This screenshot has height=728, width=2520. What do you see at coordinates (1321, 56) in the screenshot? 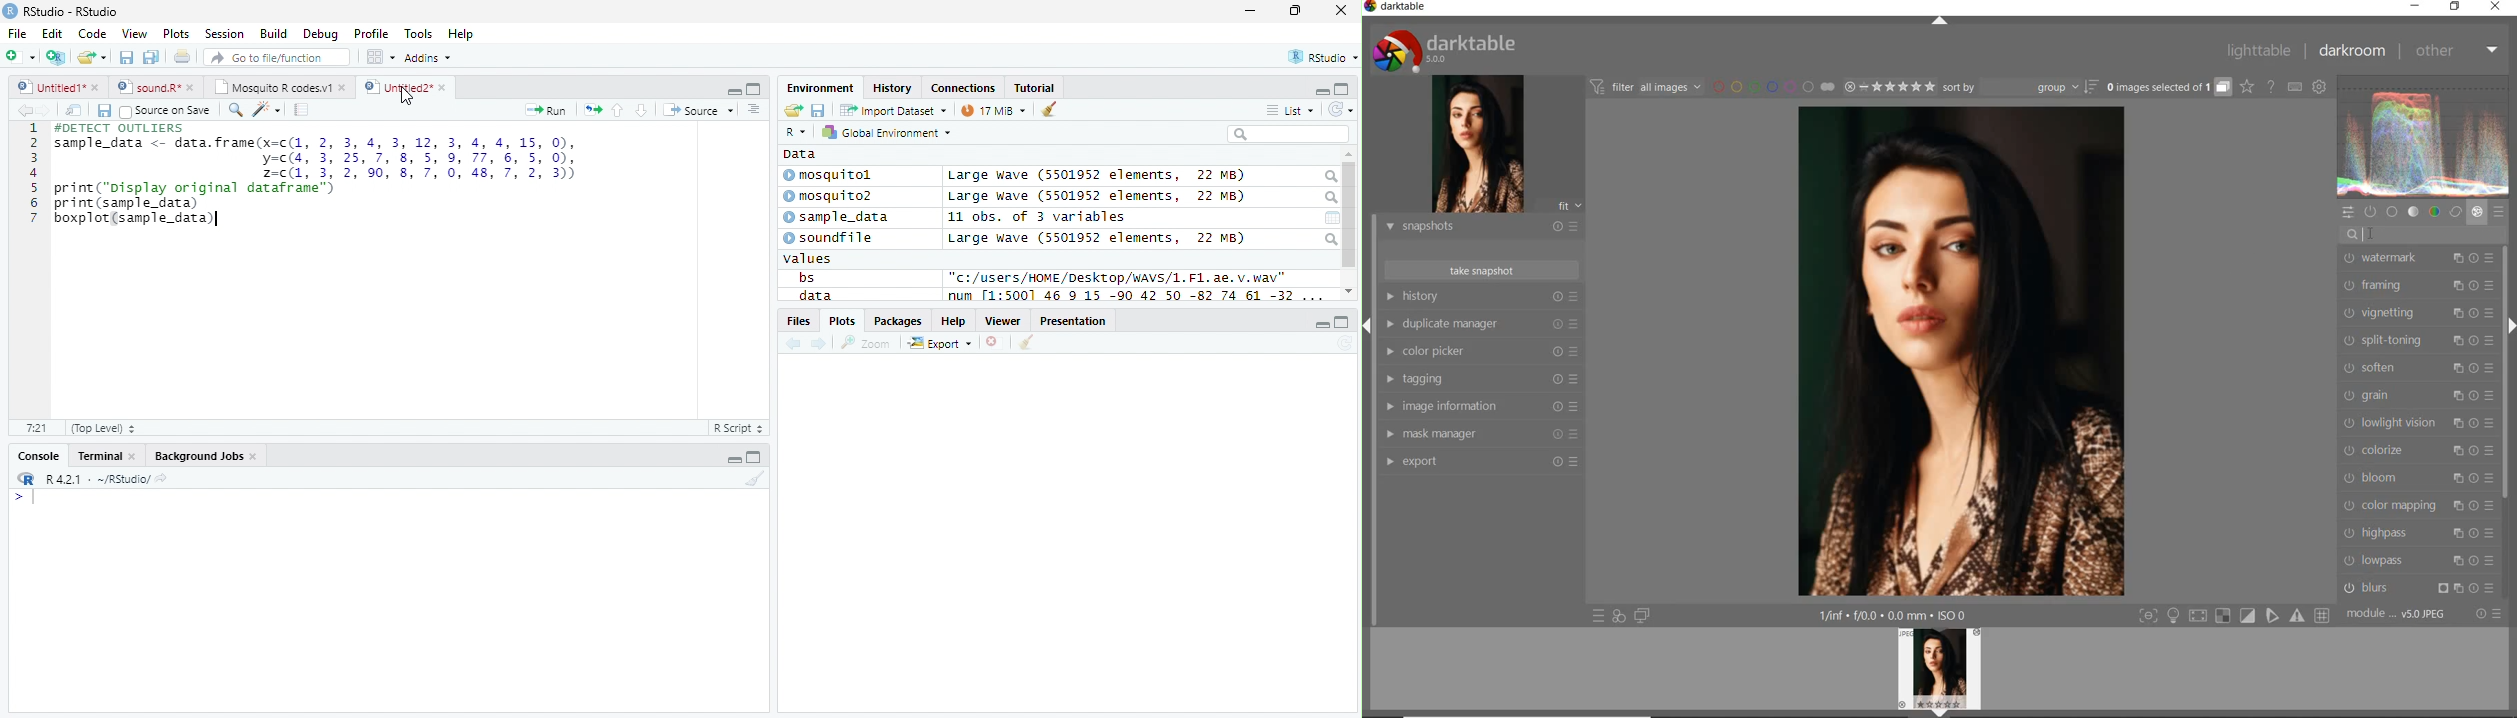
I see `RStudio` at bounding box center [1321, 56].